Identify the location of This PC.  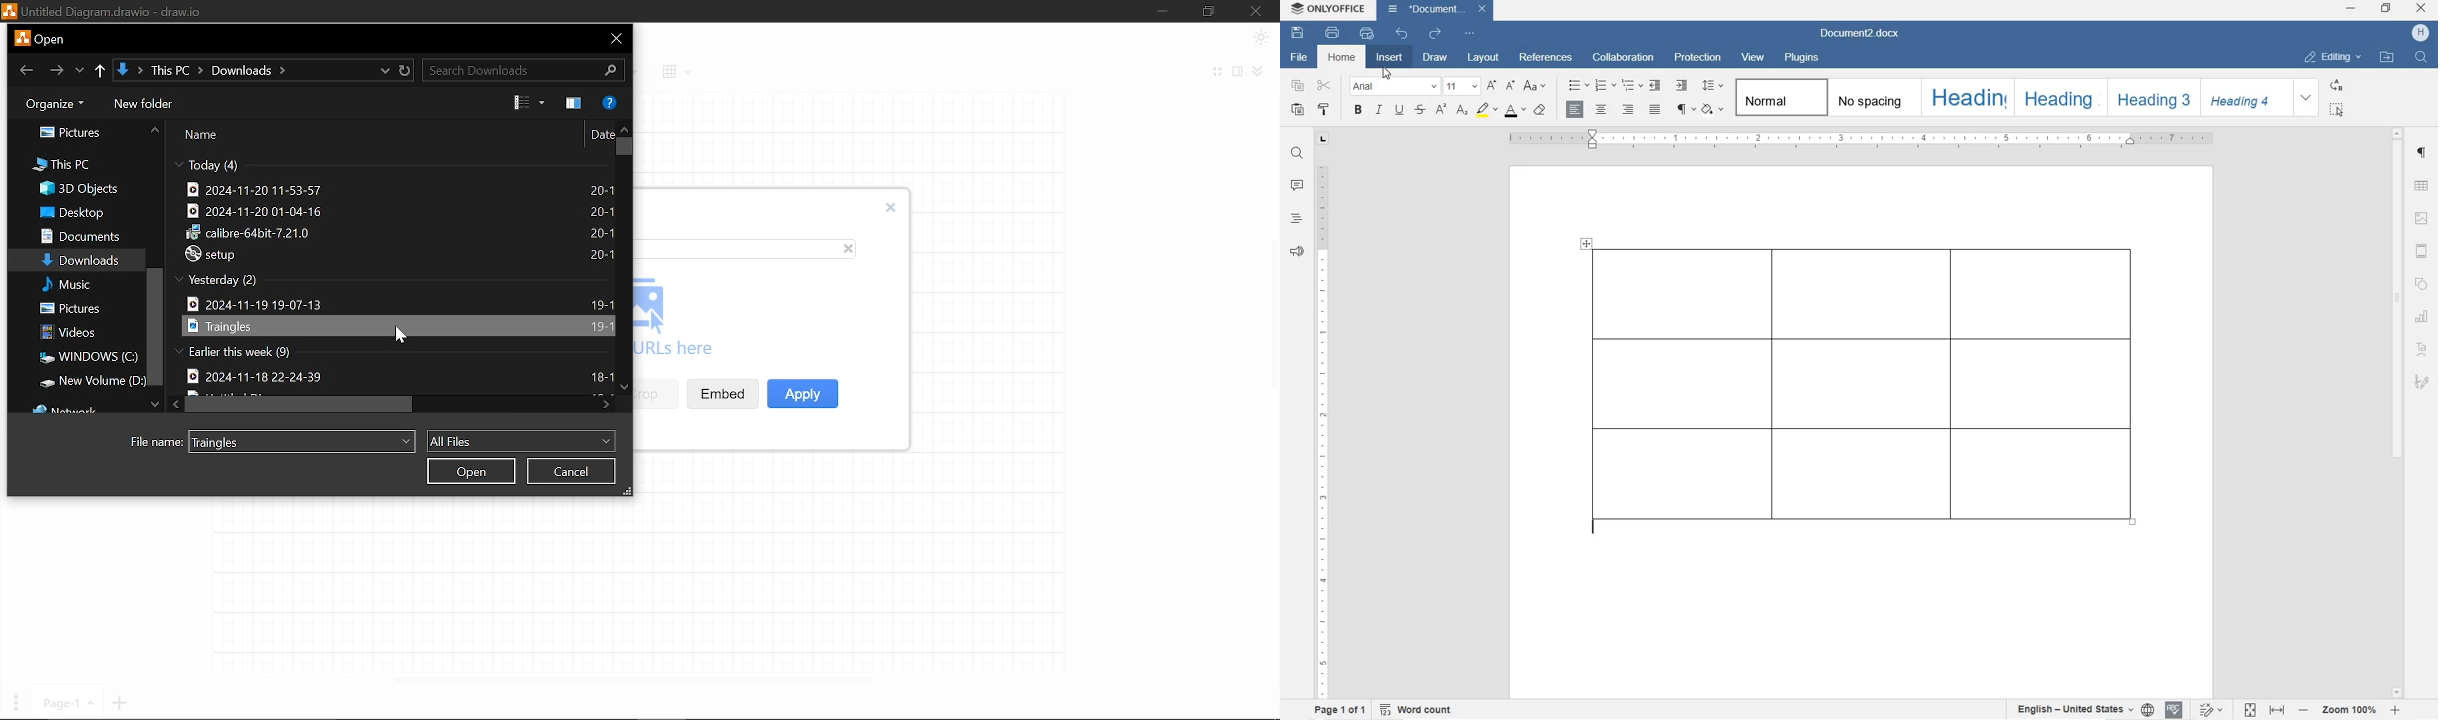
(72, 165).